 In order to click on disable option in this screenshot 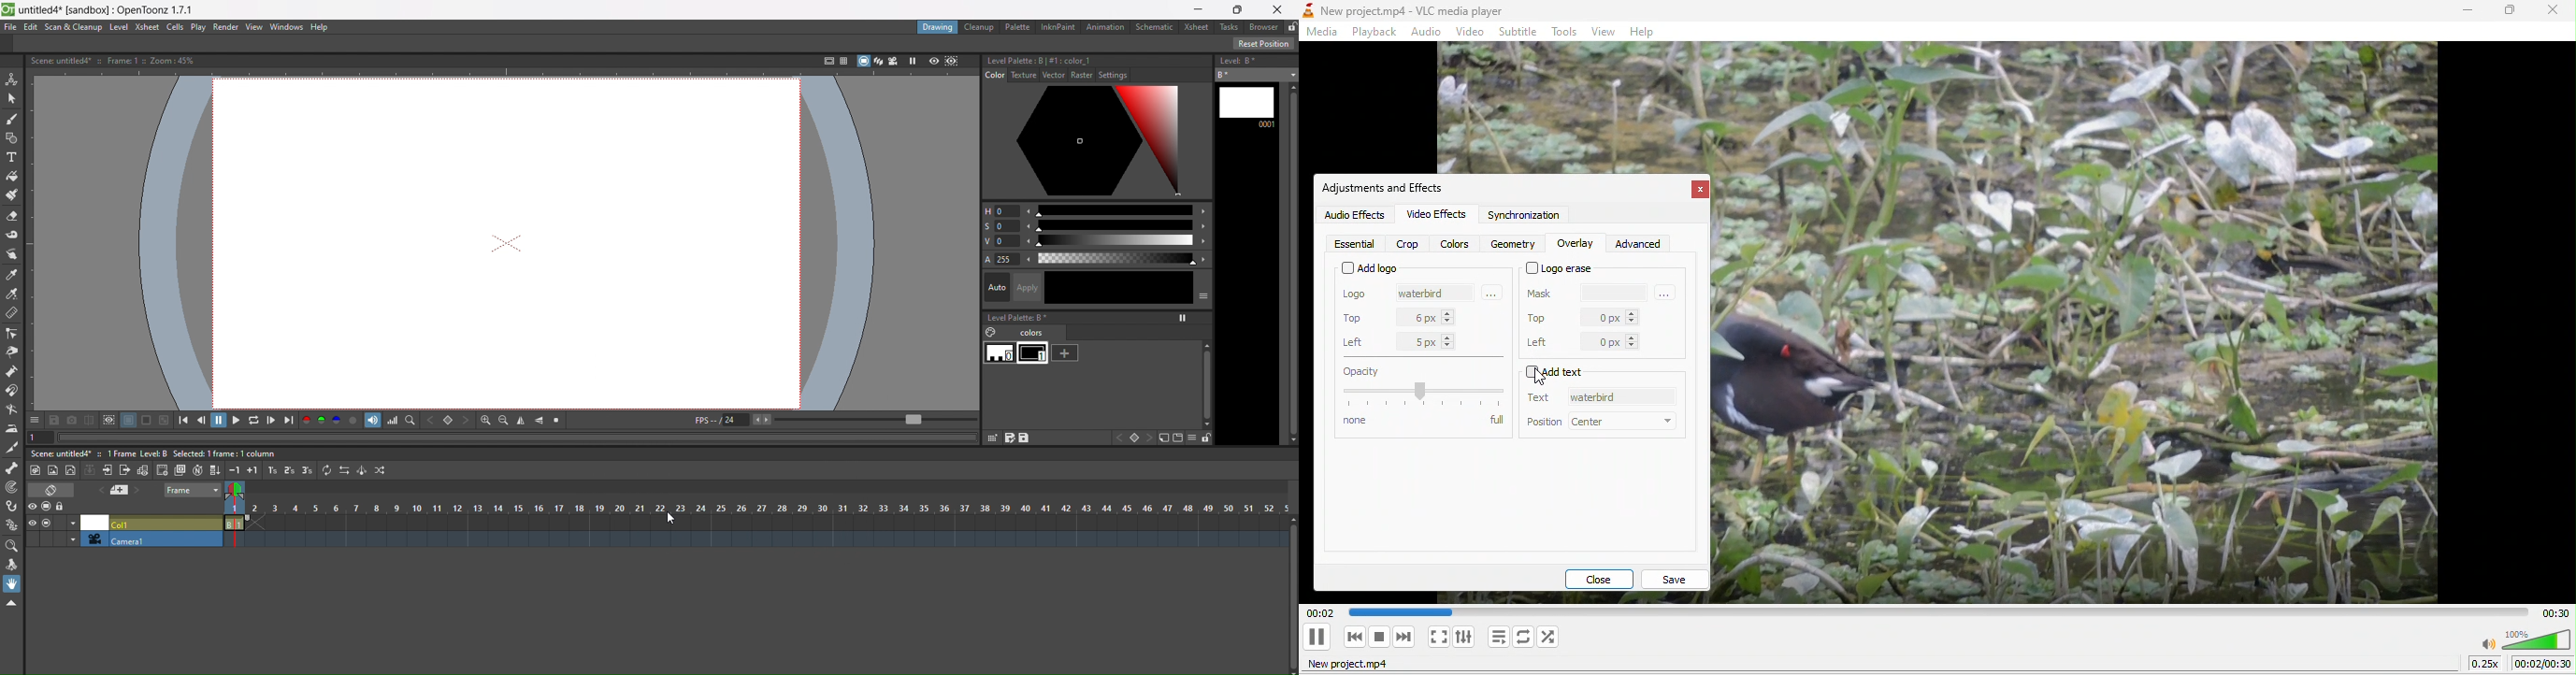, I will do `click(1575, 372)`.